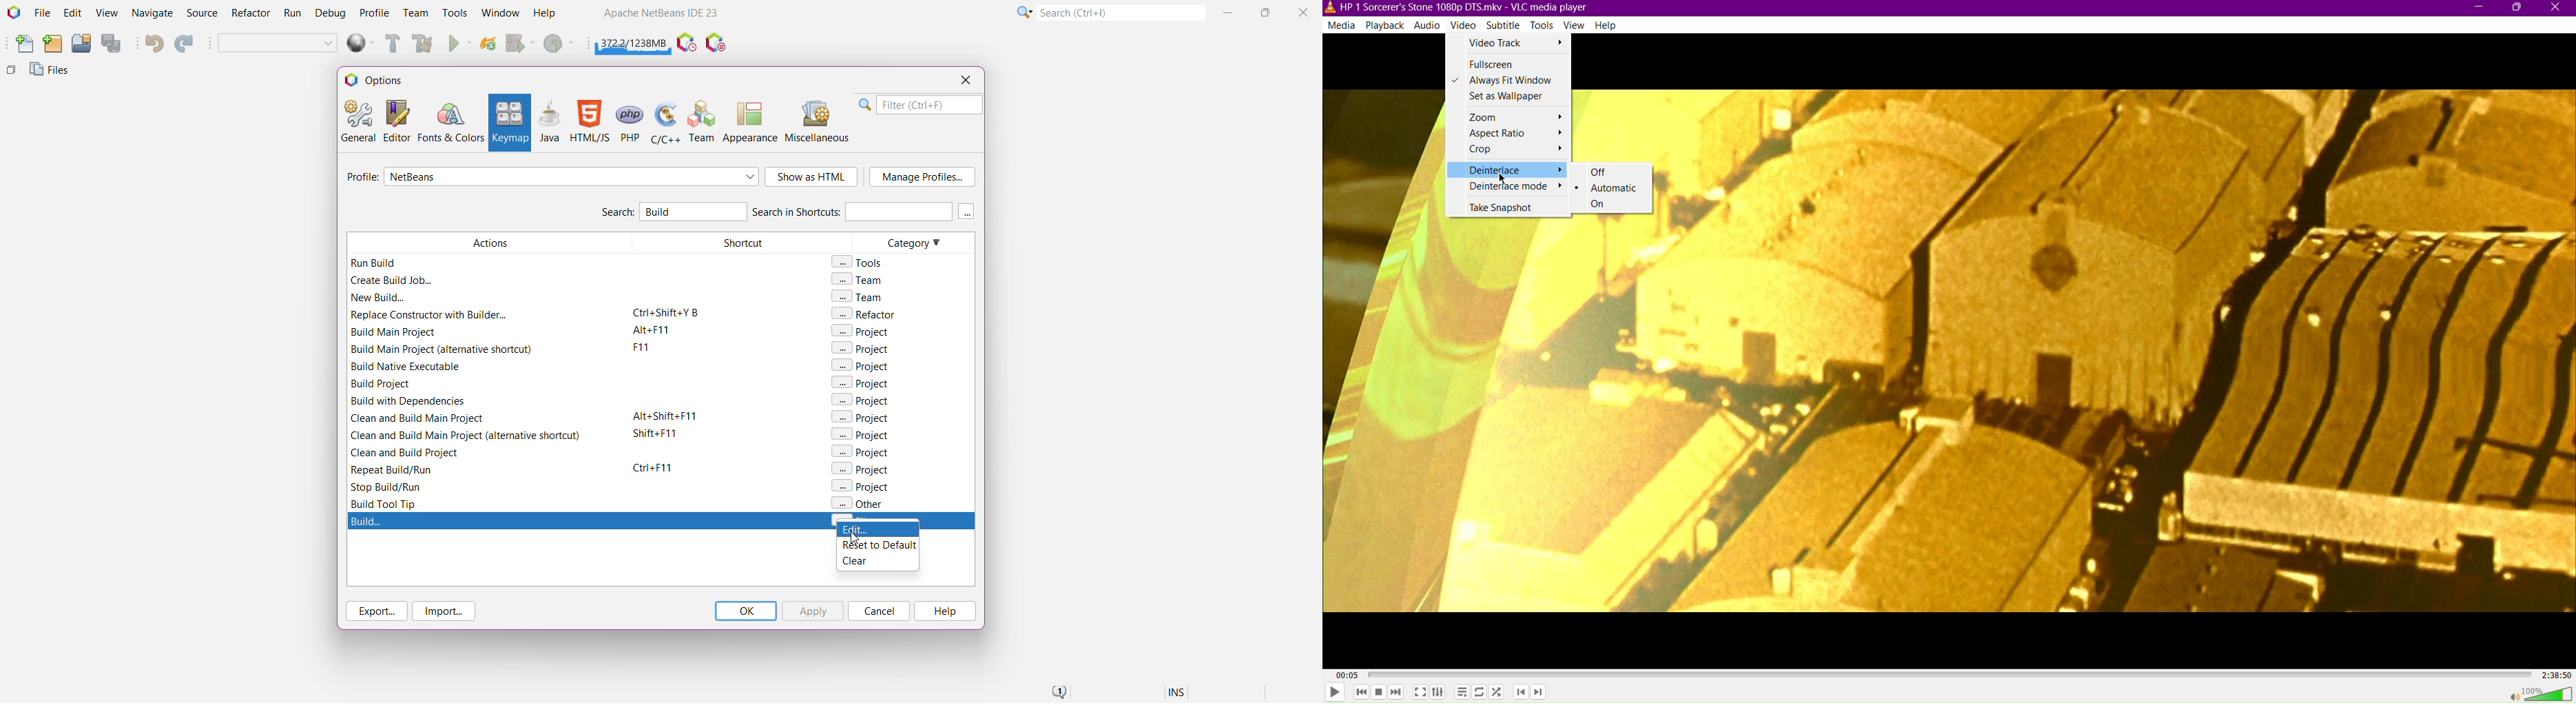 This screenshot has height=728, width=2576. What do you see at coordinates (1542, 26) in the screenshot?
I see `Tools` at bounding box center [1542, 26].